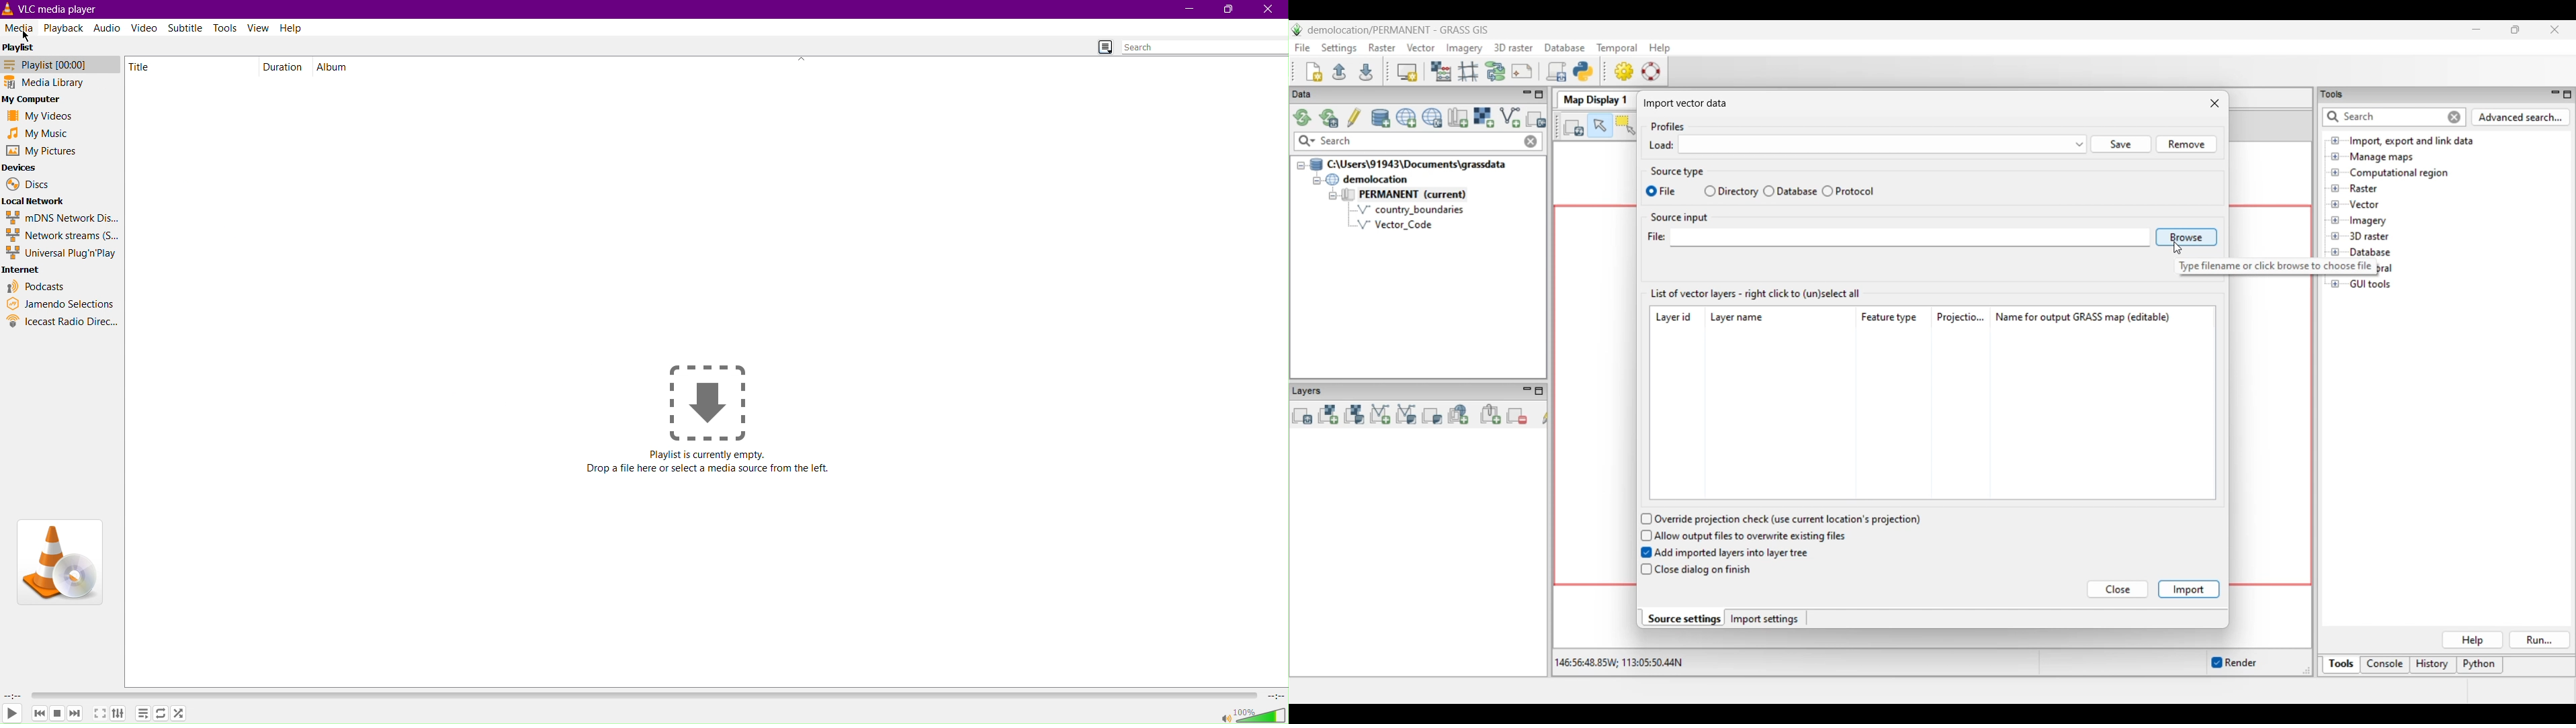 The image size is (2576, 728). I want to click on Subtitle, so click(189, 28).